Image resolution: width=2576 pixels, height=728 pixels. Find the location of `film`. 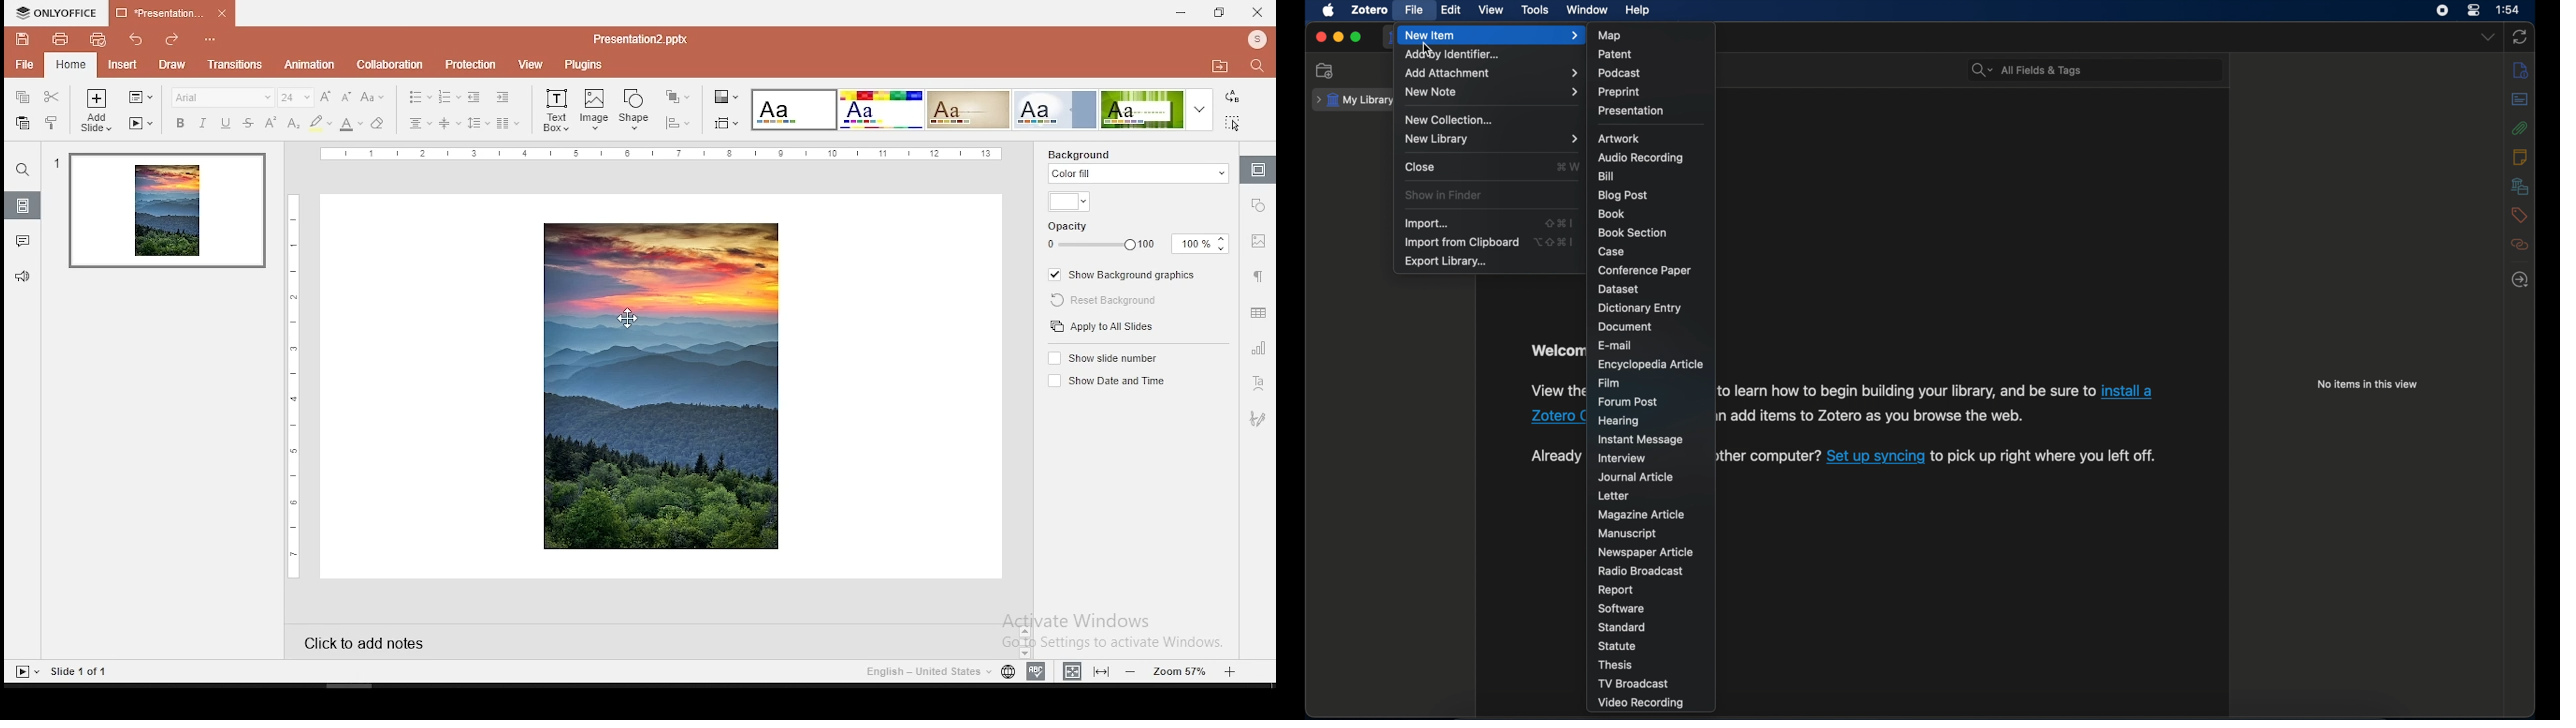

film is located at coordinates (1608, 383).